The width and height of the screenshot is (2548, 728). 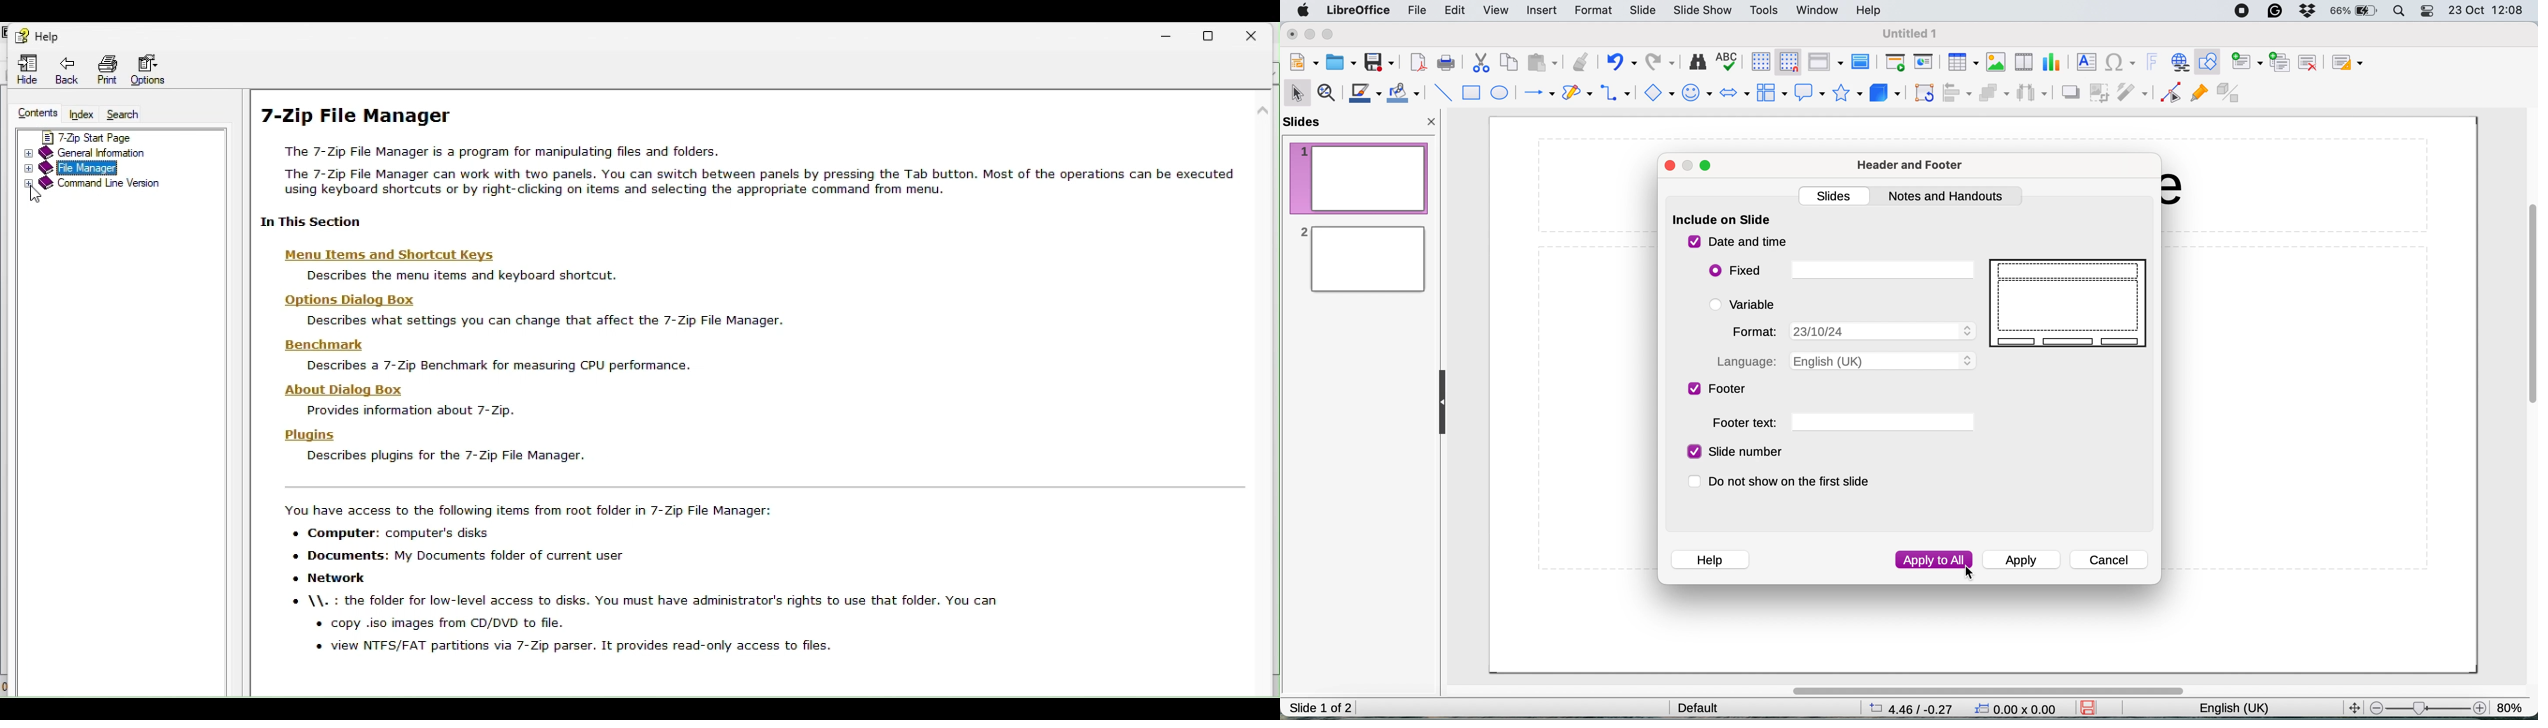 What do you see at coordinates (1304, 11) in the screenshot?
I see `system logo` at bounding box center [1304, 11].